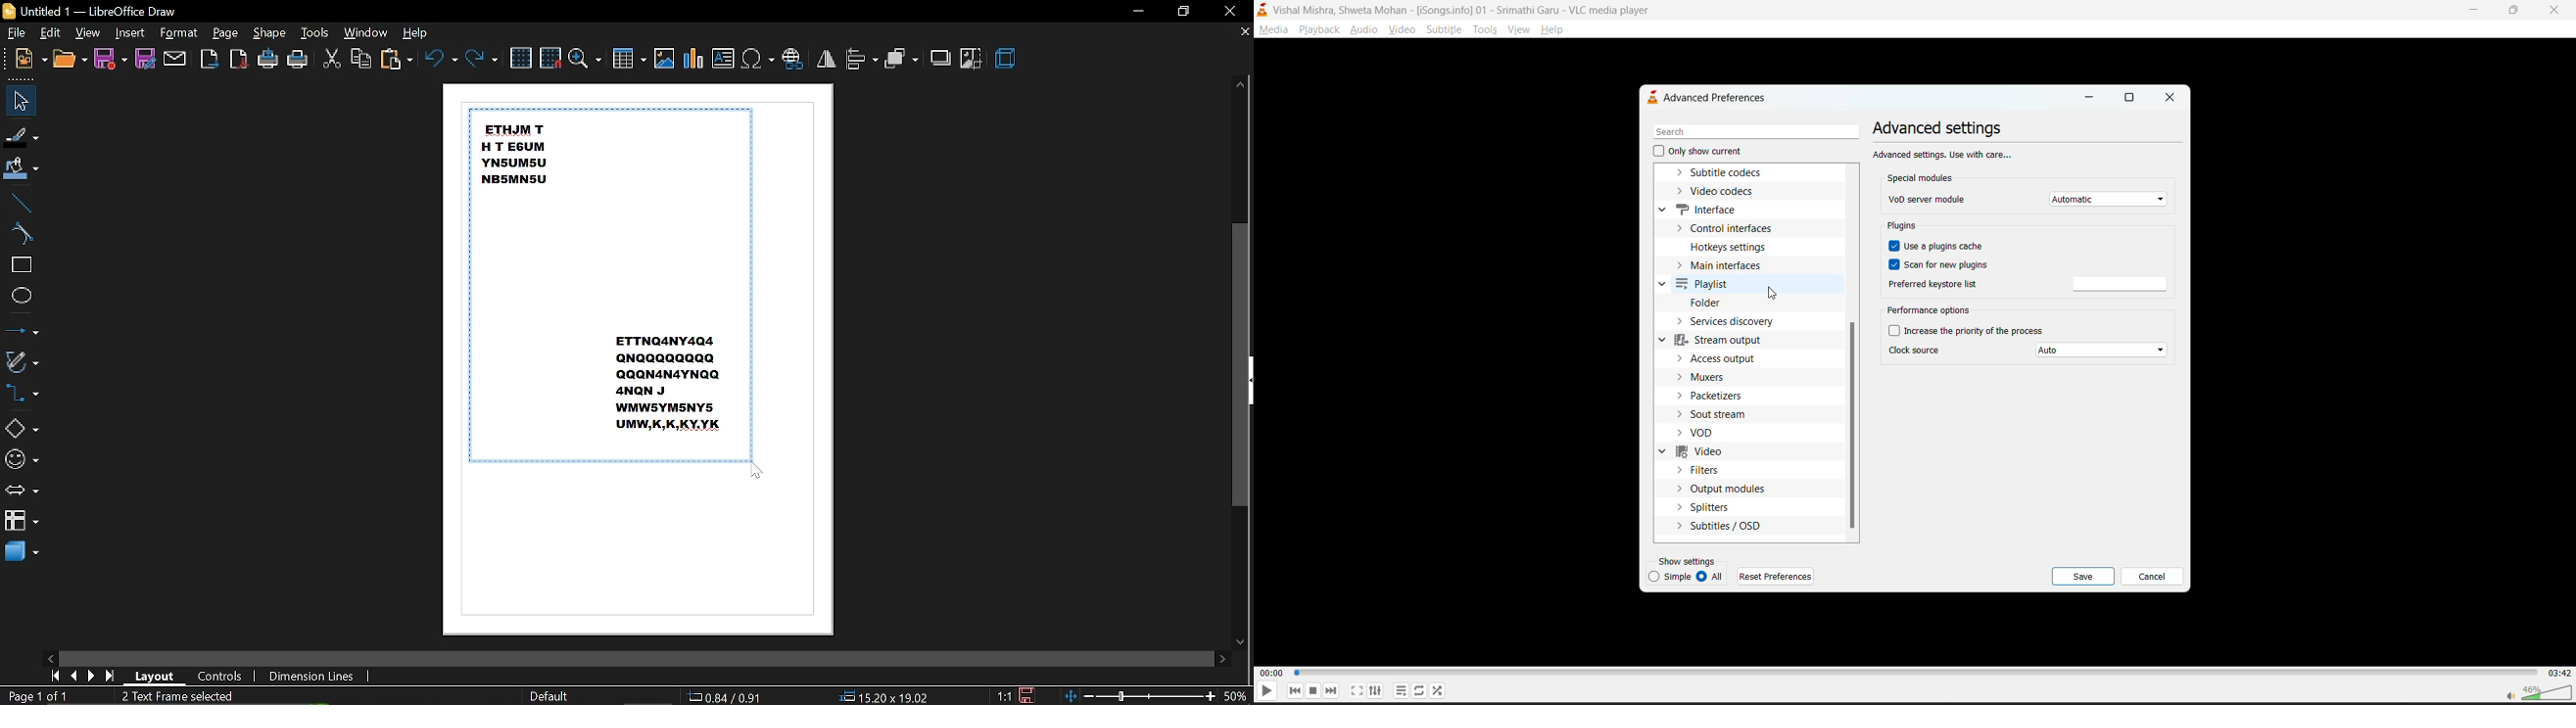 This screenshot has width=2576, height=728. What do you see at coordinates (793, 57) in the screenshot?
I see `insert hyperlink` at bounding box center [793, 57].